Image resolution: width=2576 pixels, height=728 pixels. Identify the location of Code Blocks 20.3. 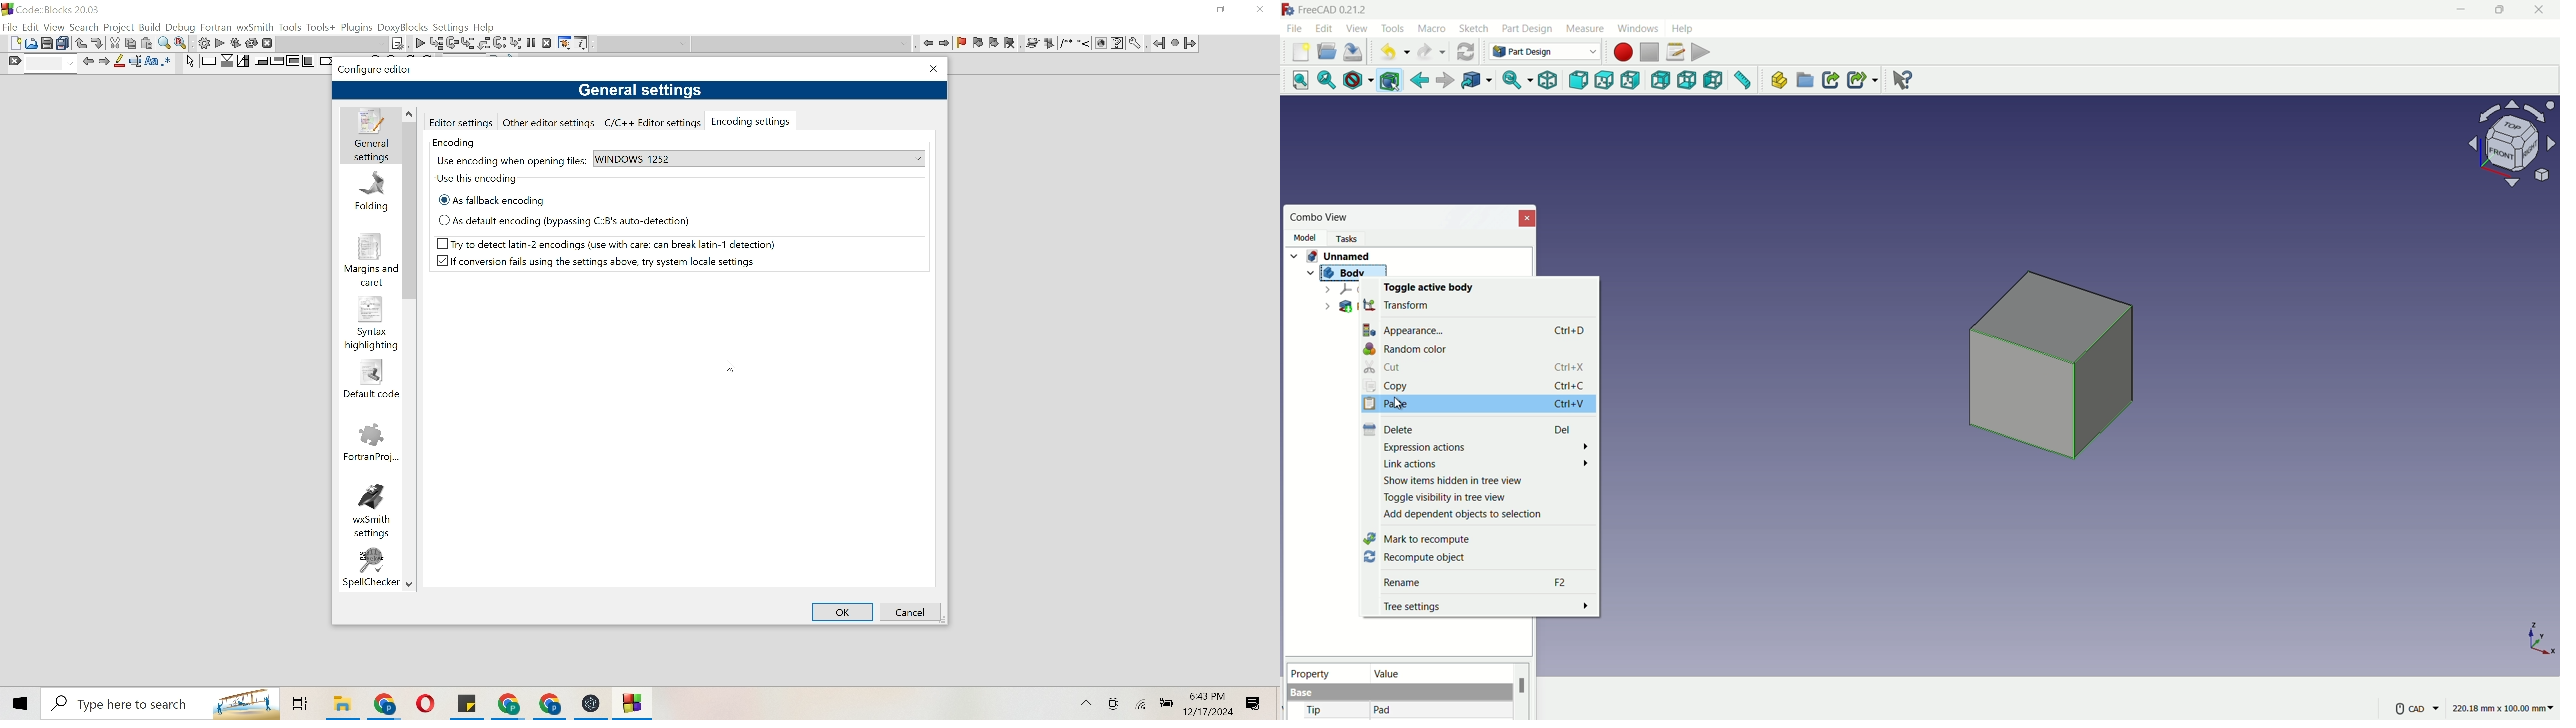
(50, 8).